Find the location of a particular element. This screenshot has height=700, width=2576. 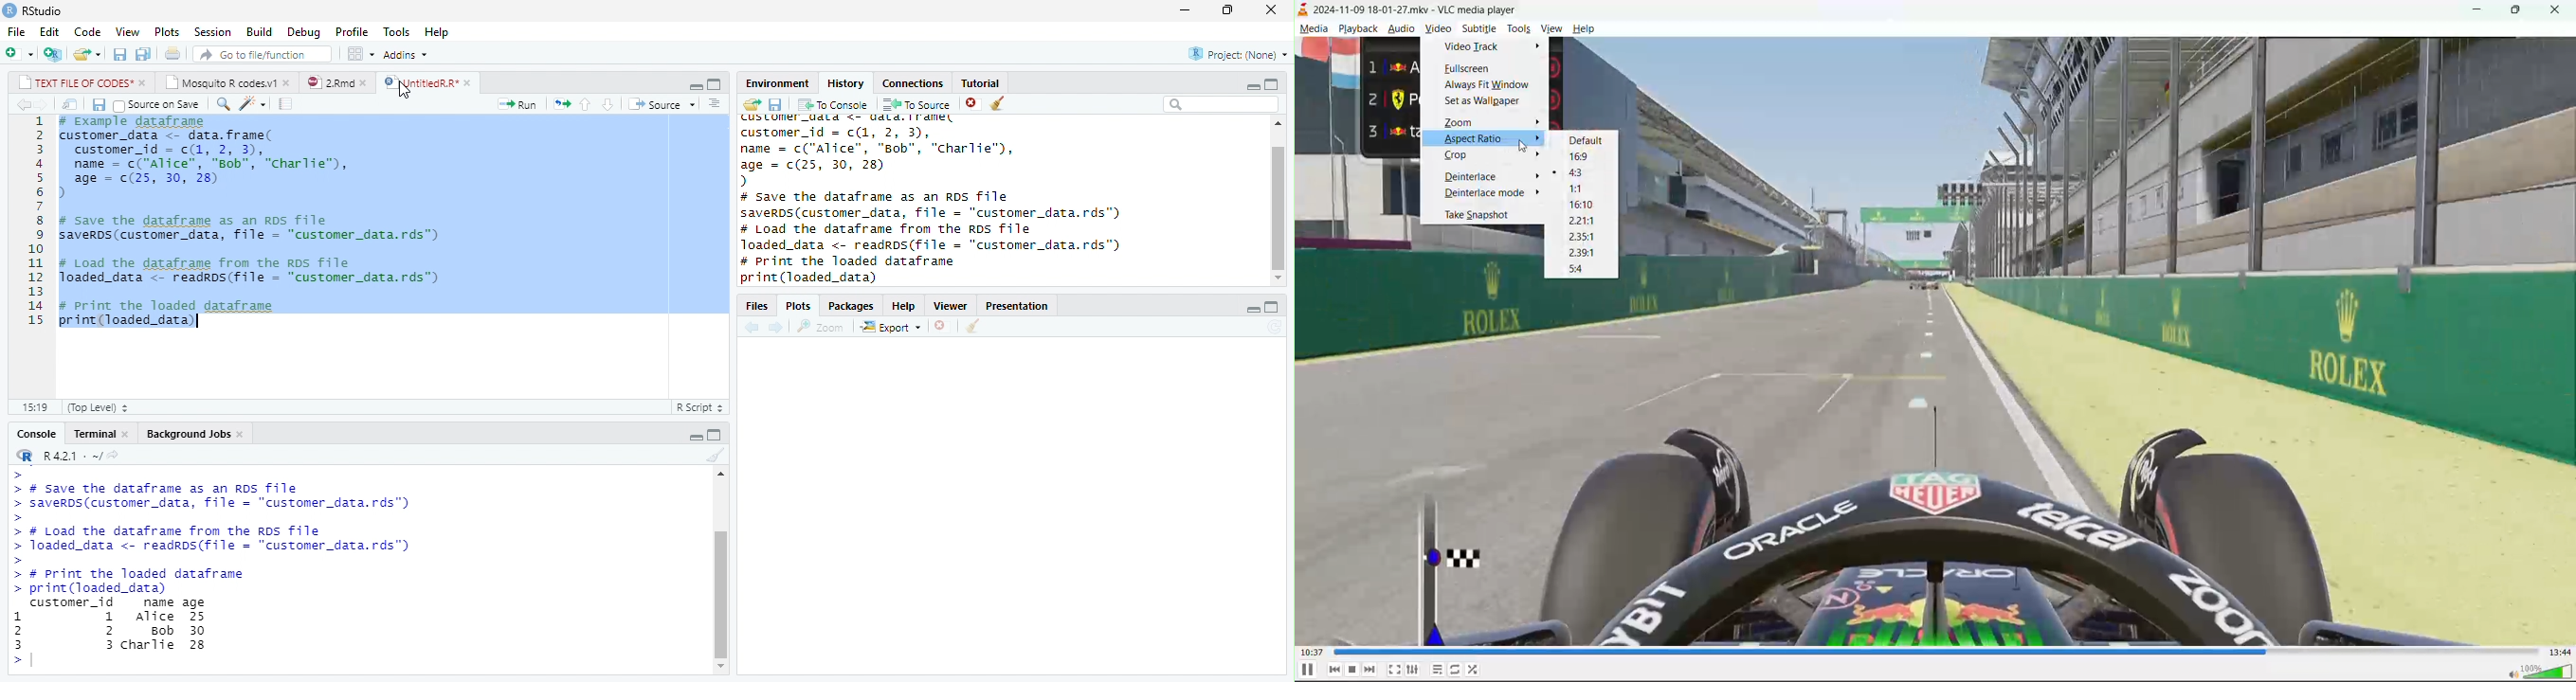

minimize is located at coordinates (1252, 86).